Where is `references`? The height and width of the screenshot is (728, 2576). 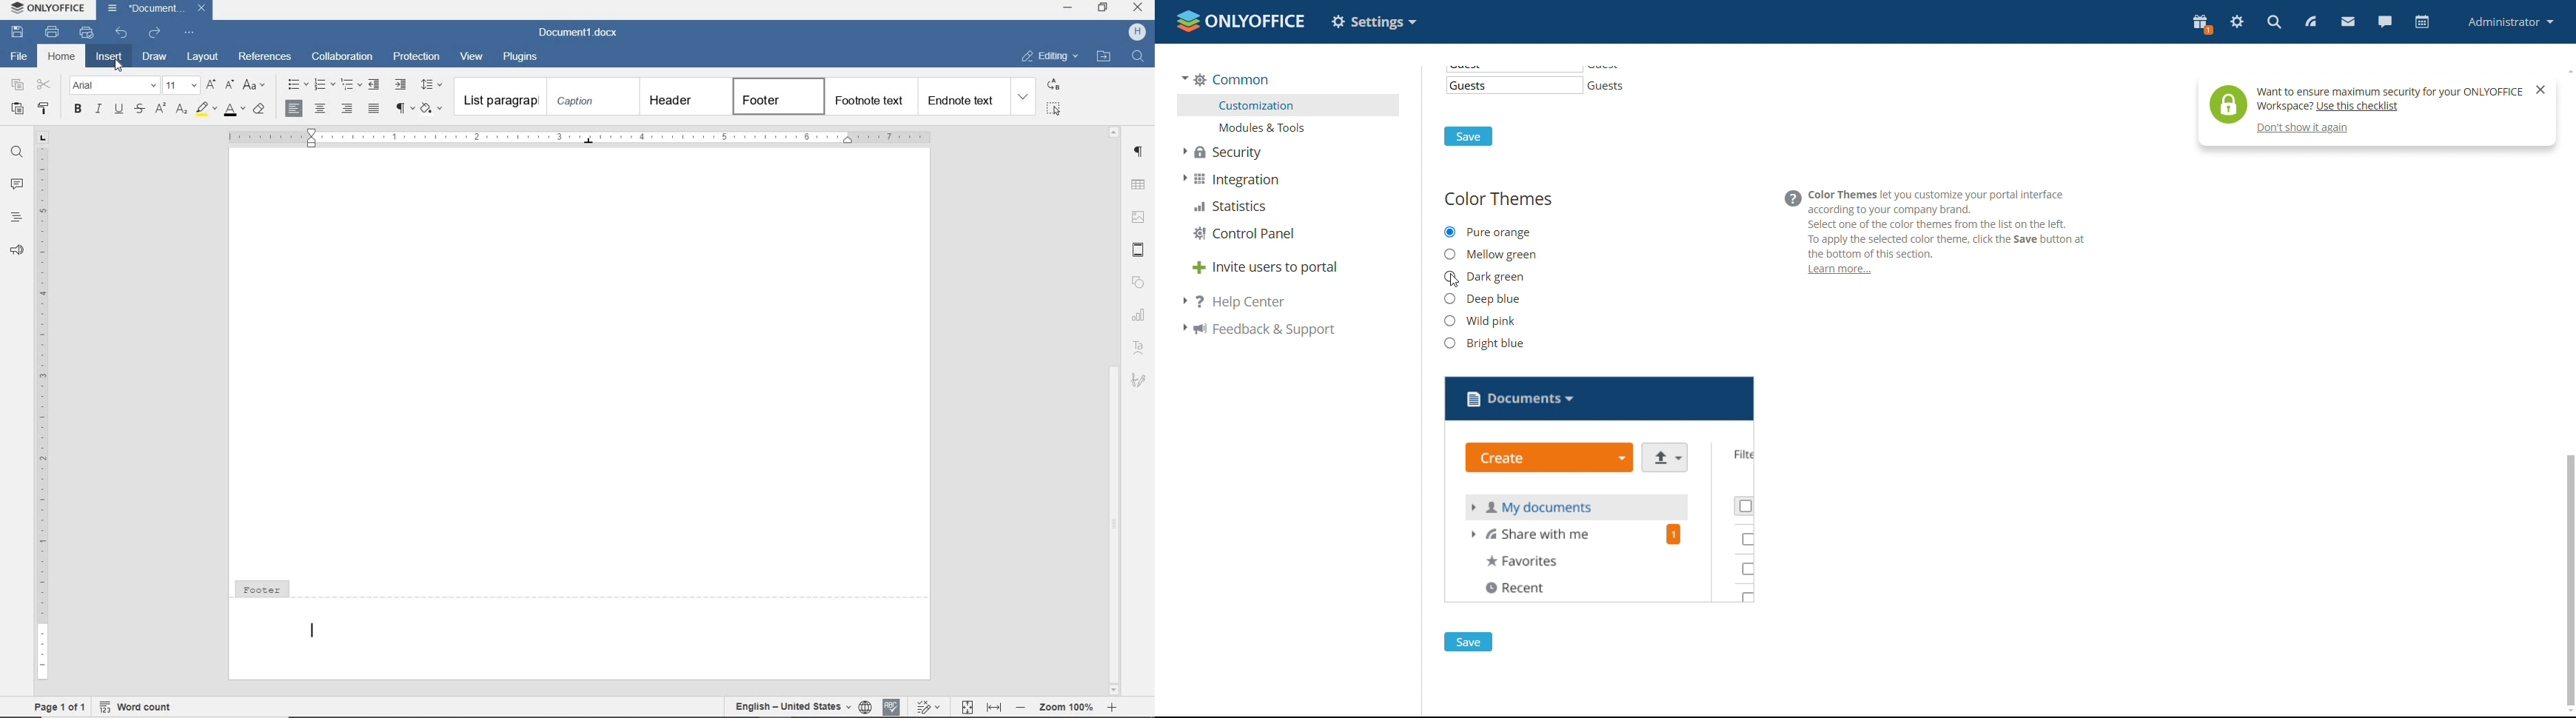
references is located at coordinates (265, 56).